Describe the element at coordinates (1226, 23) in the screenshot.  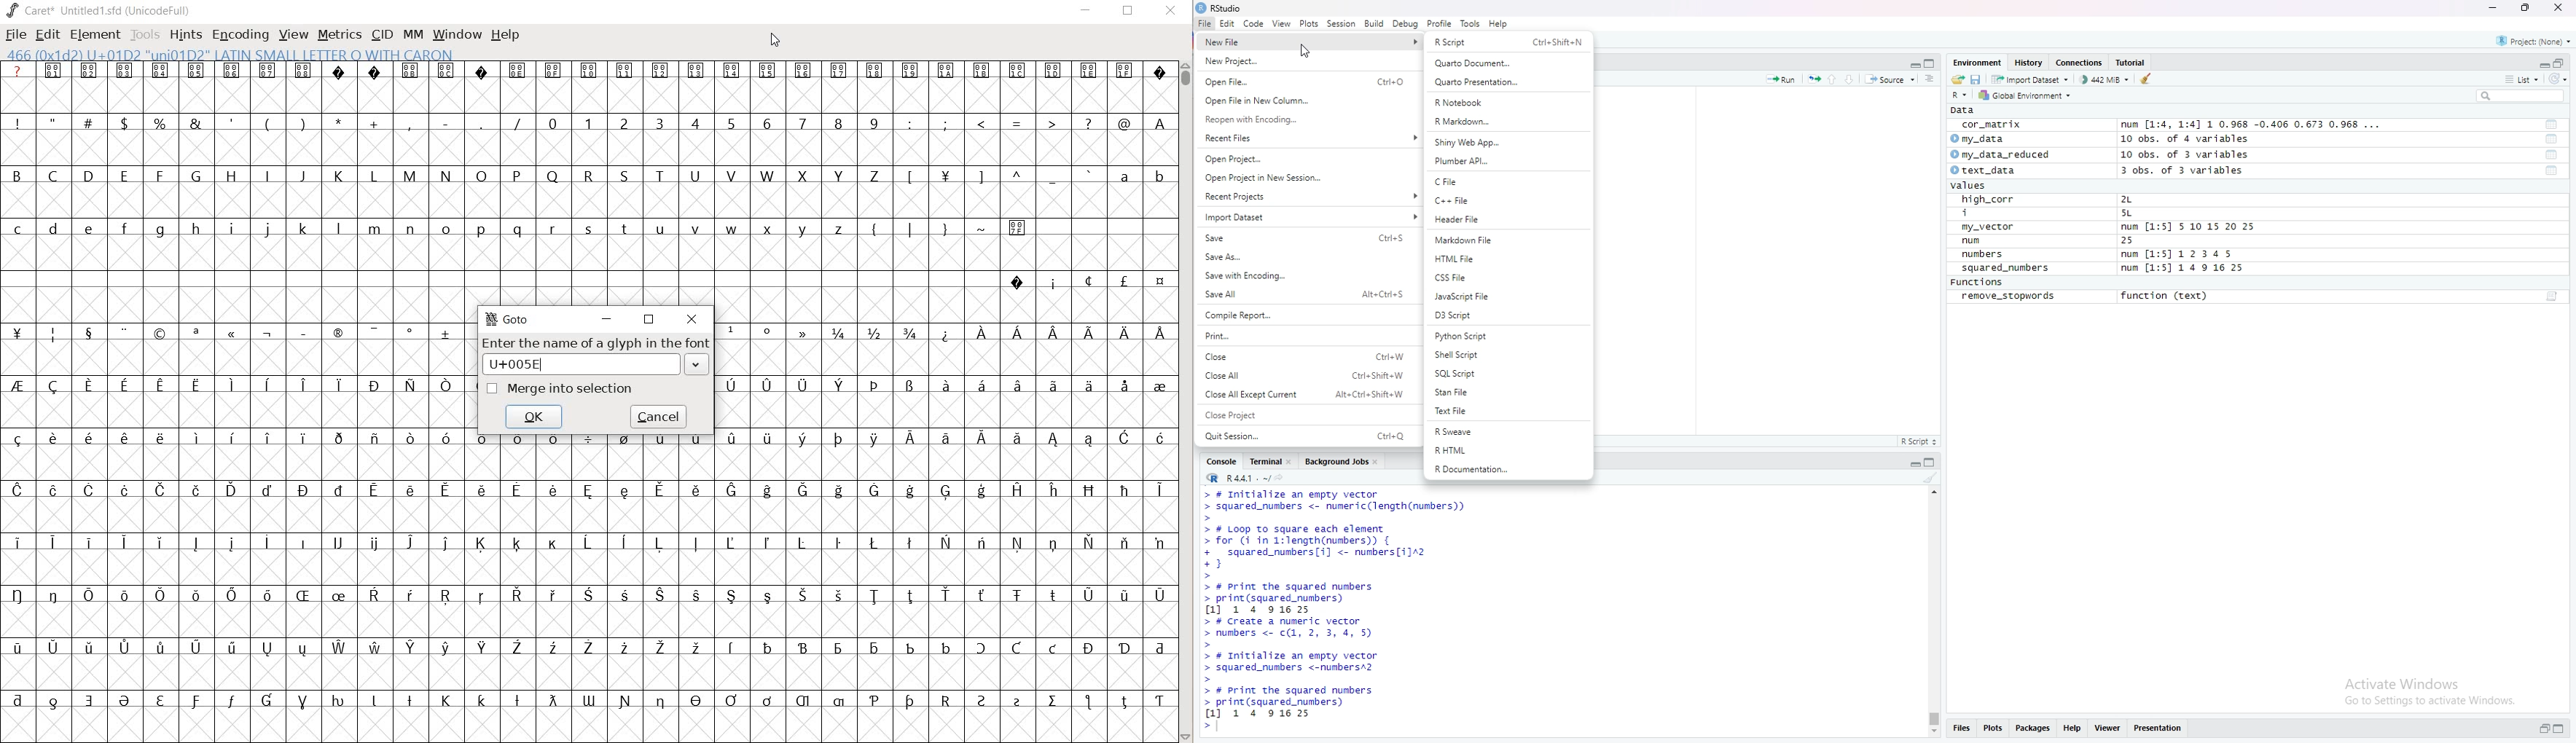
I see `Edit` at that location.